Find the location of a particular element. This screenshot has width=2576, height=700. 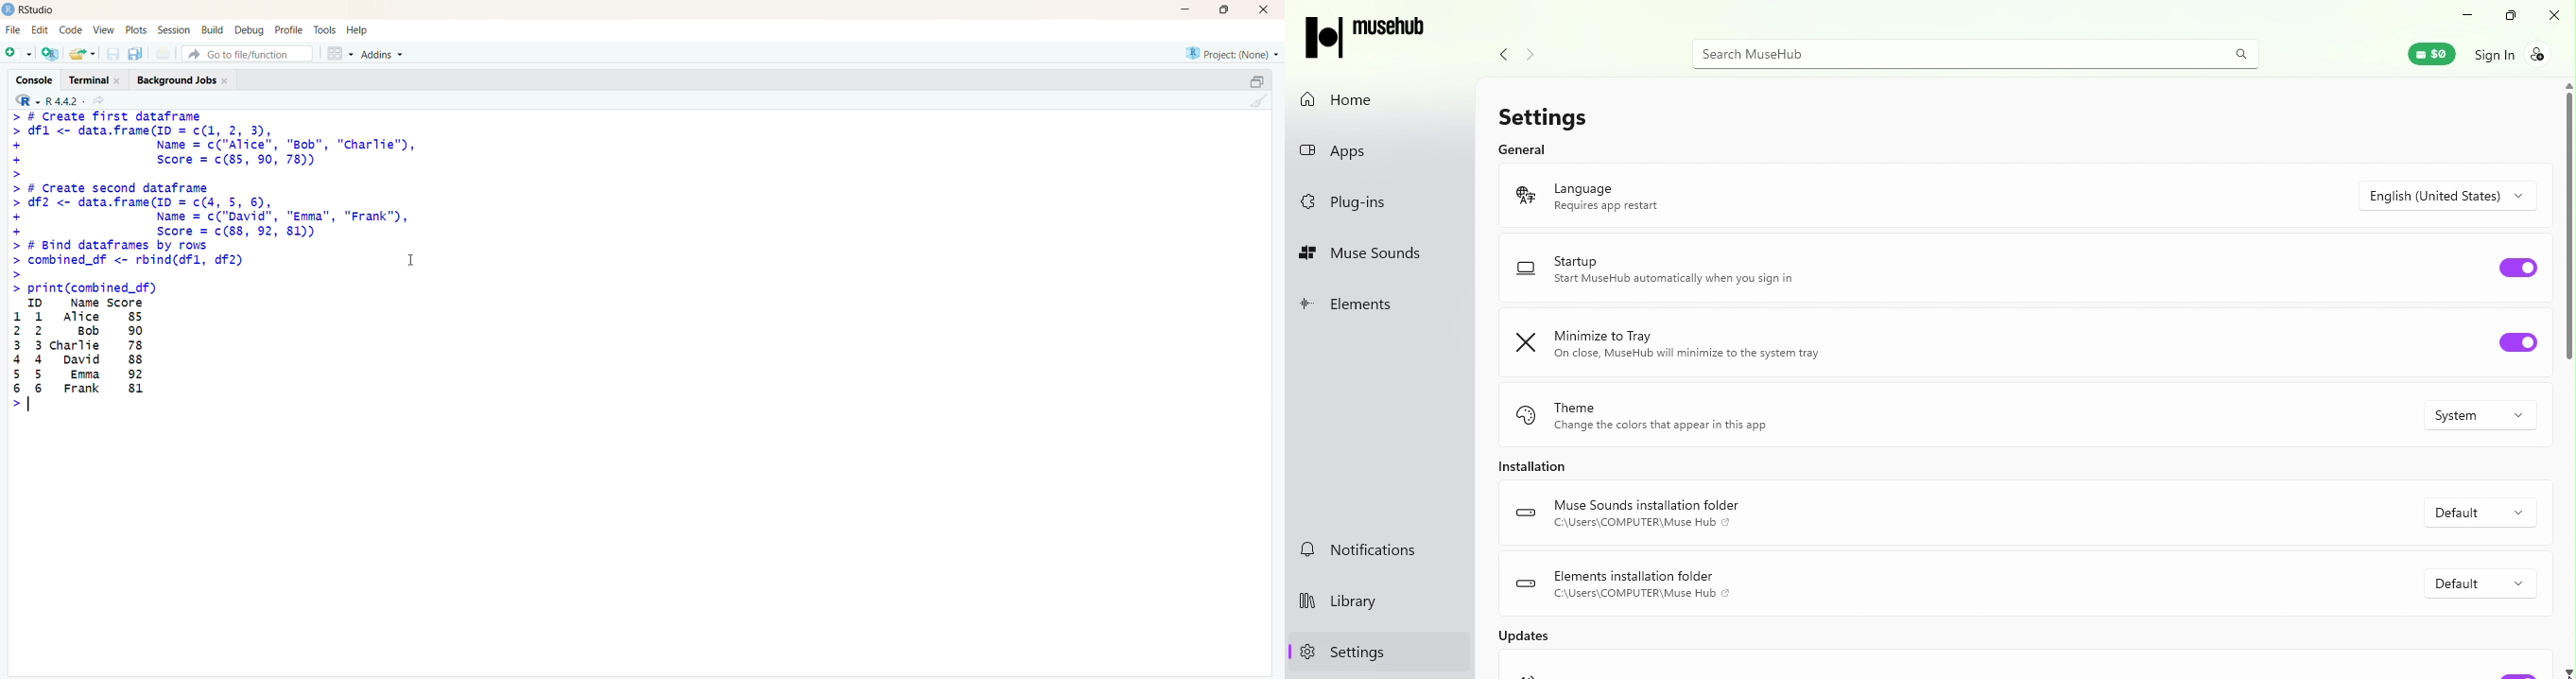

Console is located at coordinates (33, 79).